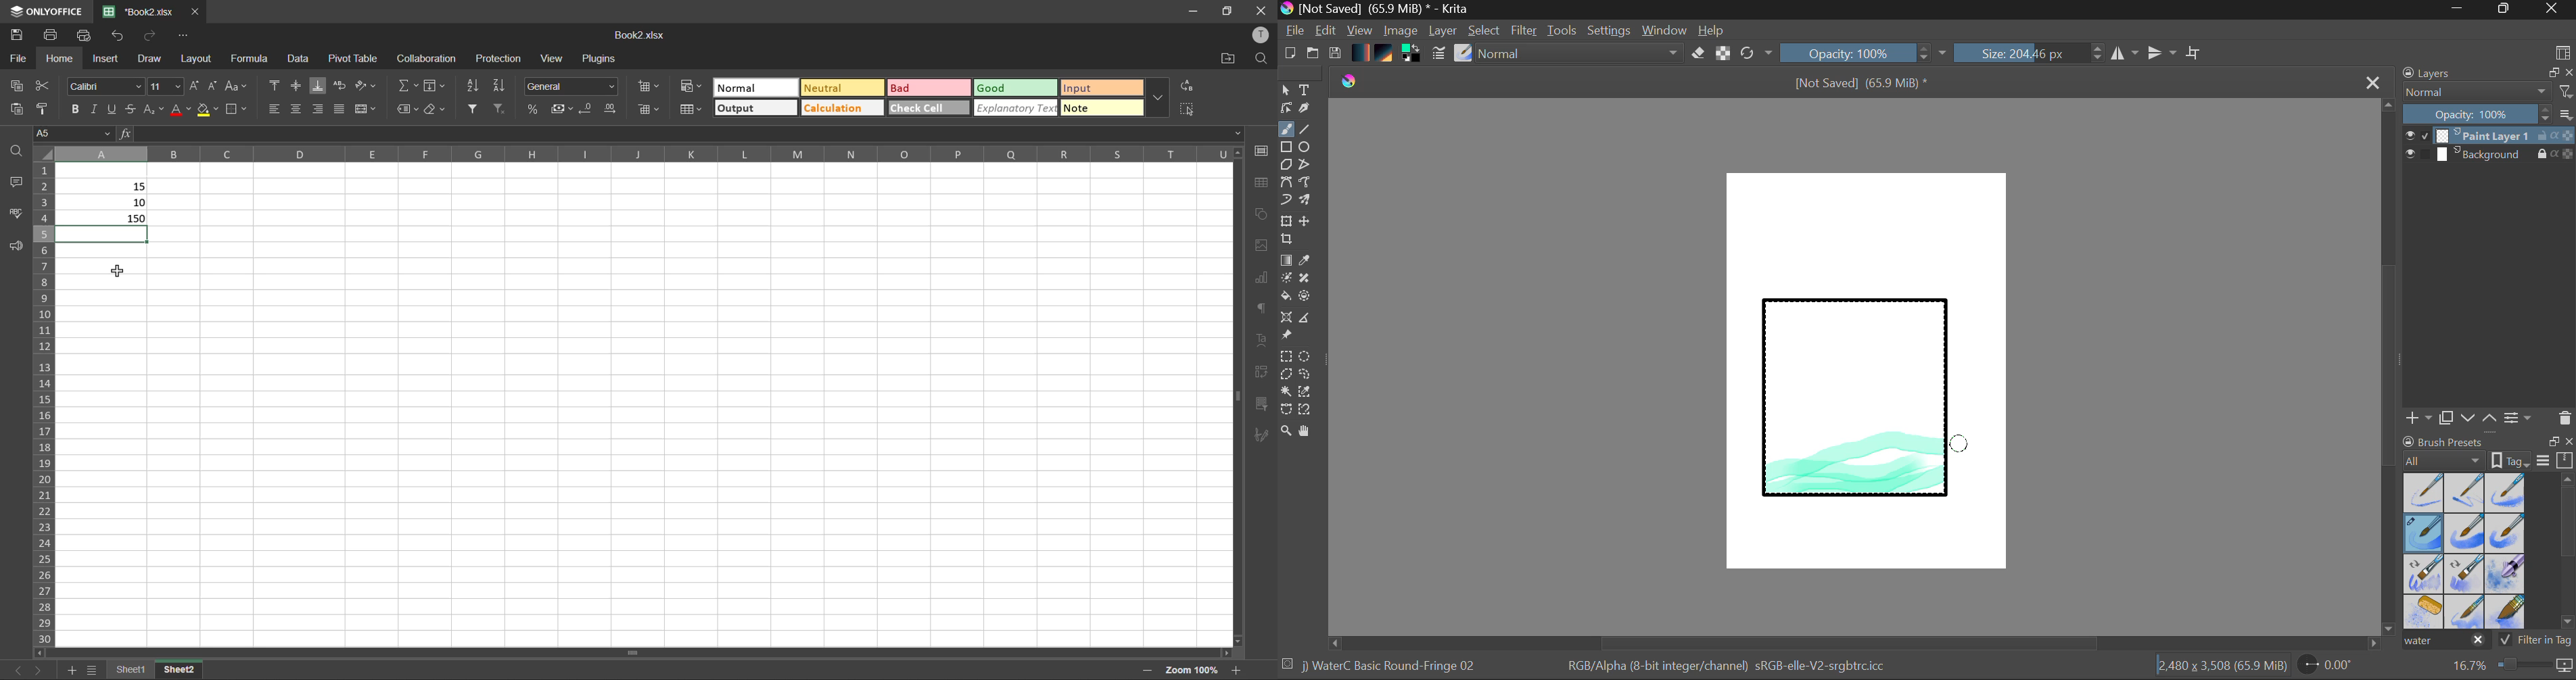  Describe the element at coordinates (1286, 220) in the screenshot. I see `Transform Layer` at that location.